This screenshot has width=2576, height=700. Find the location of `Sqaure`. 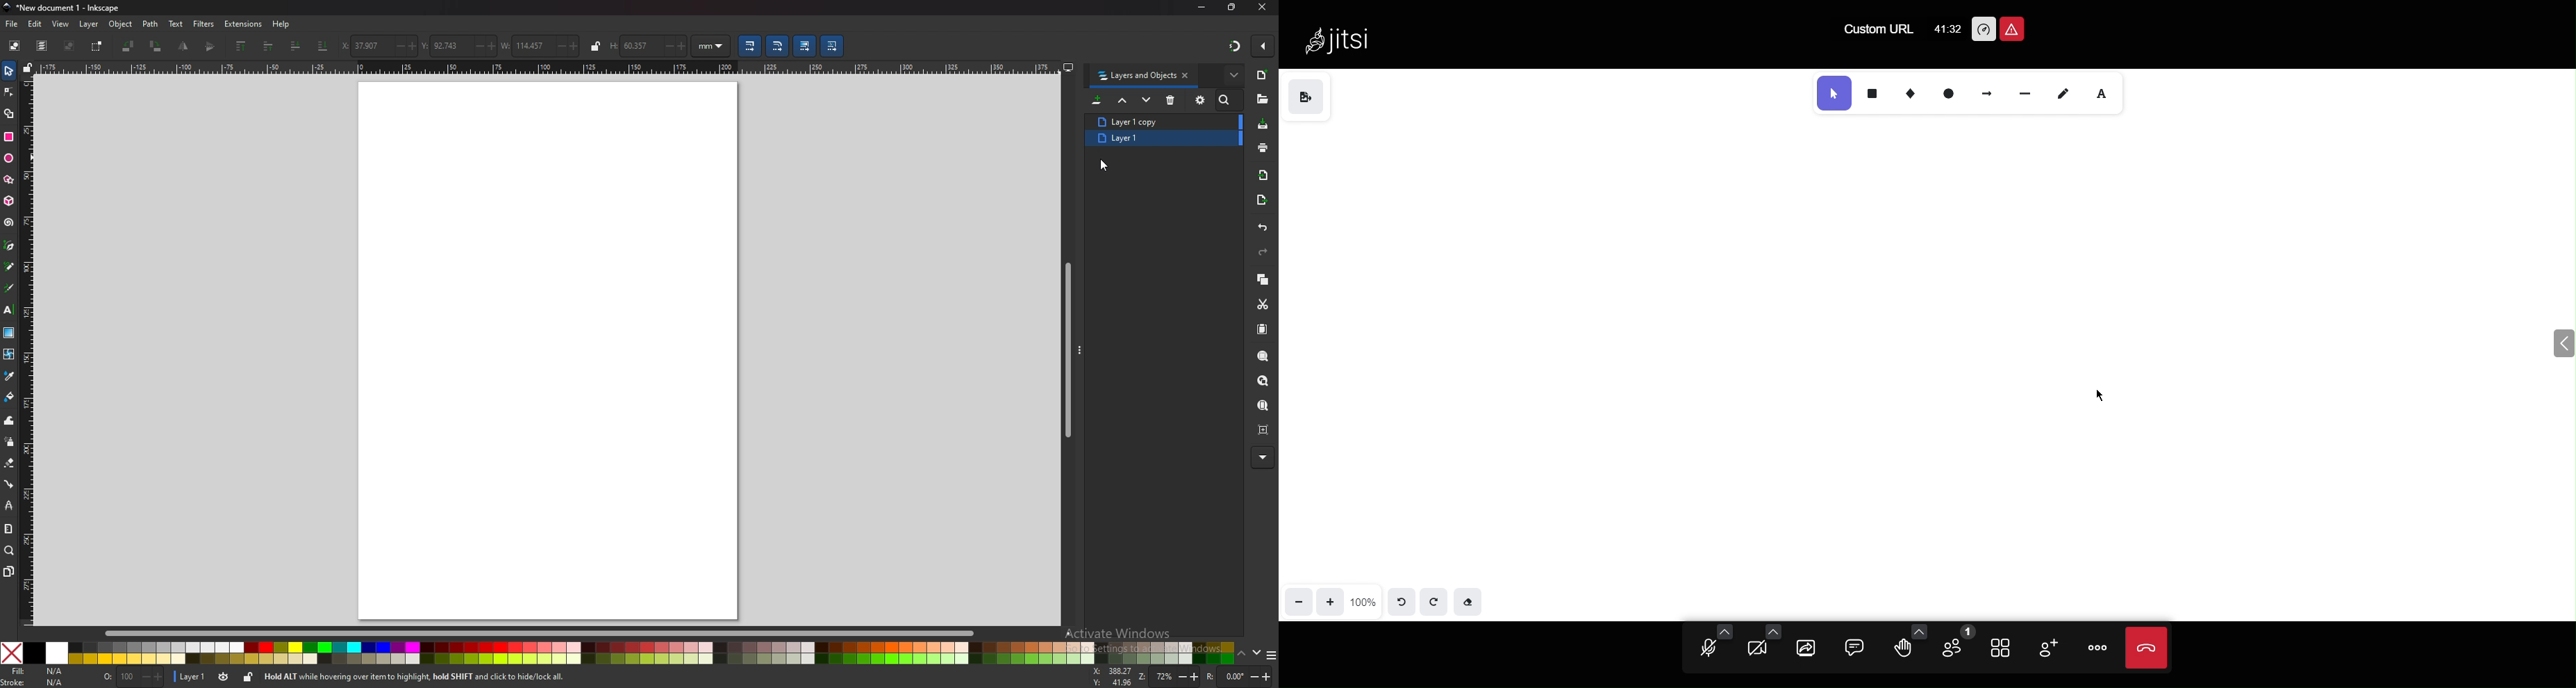

Sqaure is located at coordinates (1872, 93).